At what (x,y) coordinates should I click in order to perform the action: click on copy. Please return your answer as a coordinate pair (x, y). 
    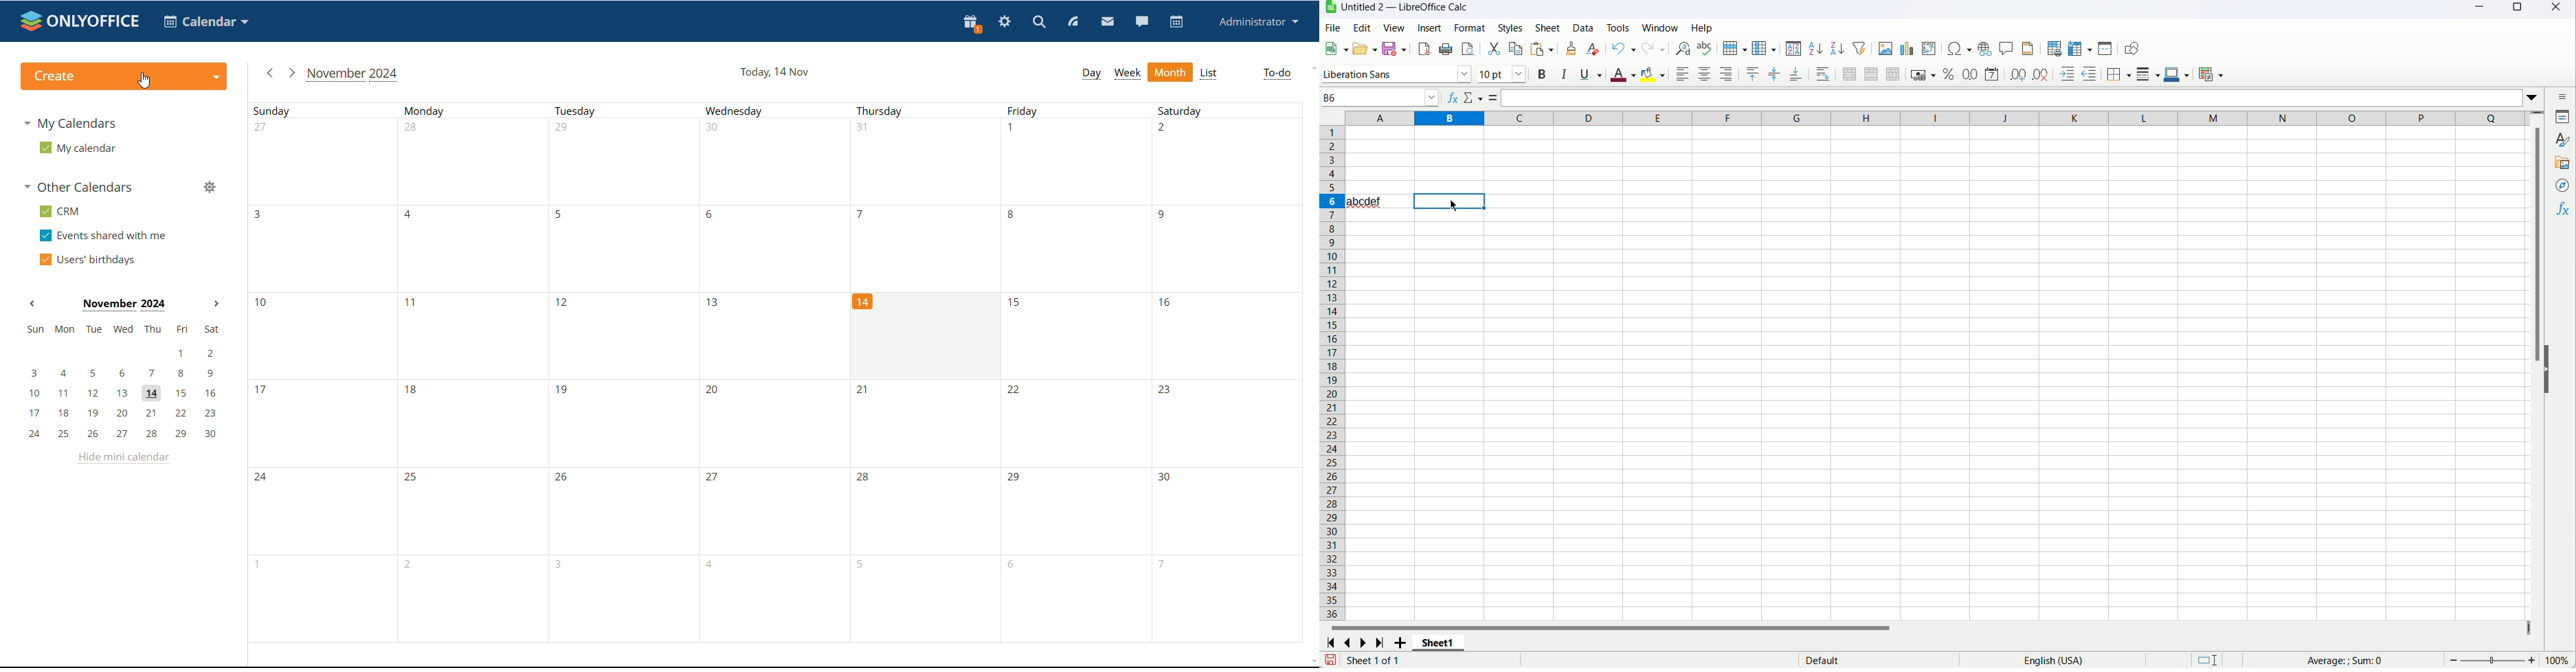
    Looking at the image, I should click on (1516, 48).